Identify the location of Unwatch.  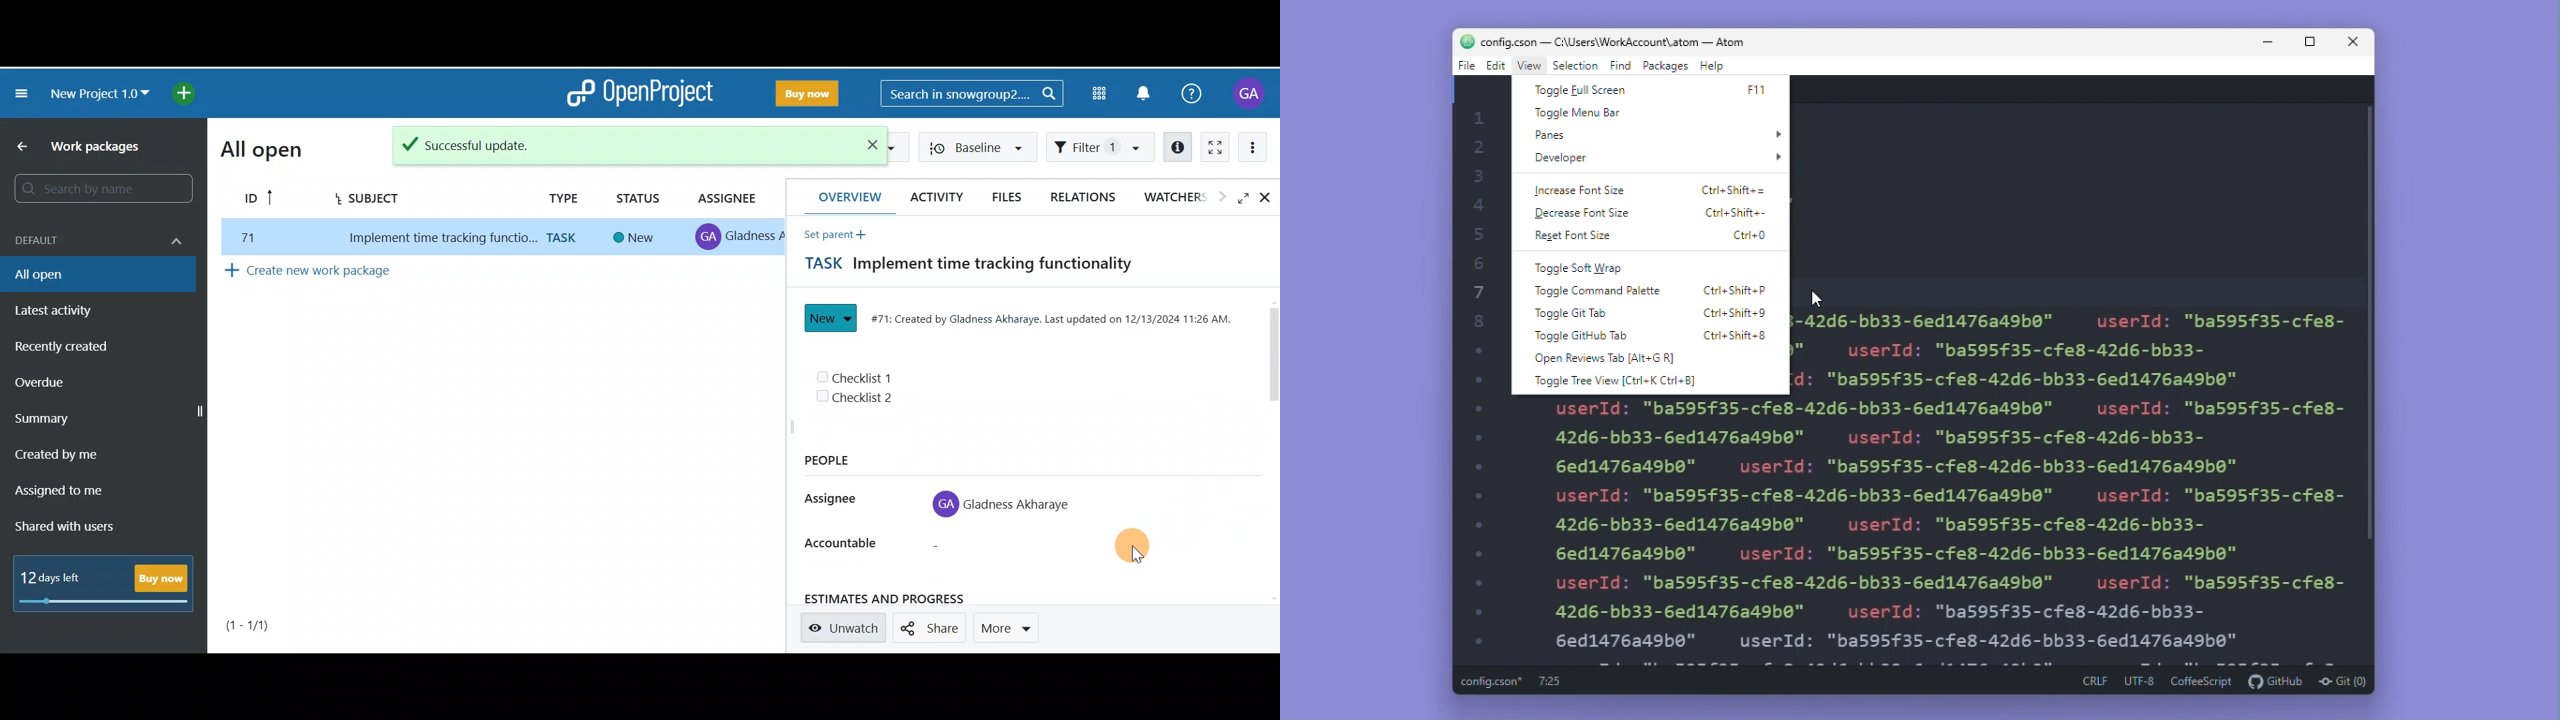
(845, 628).